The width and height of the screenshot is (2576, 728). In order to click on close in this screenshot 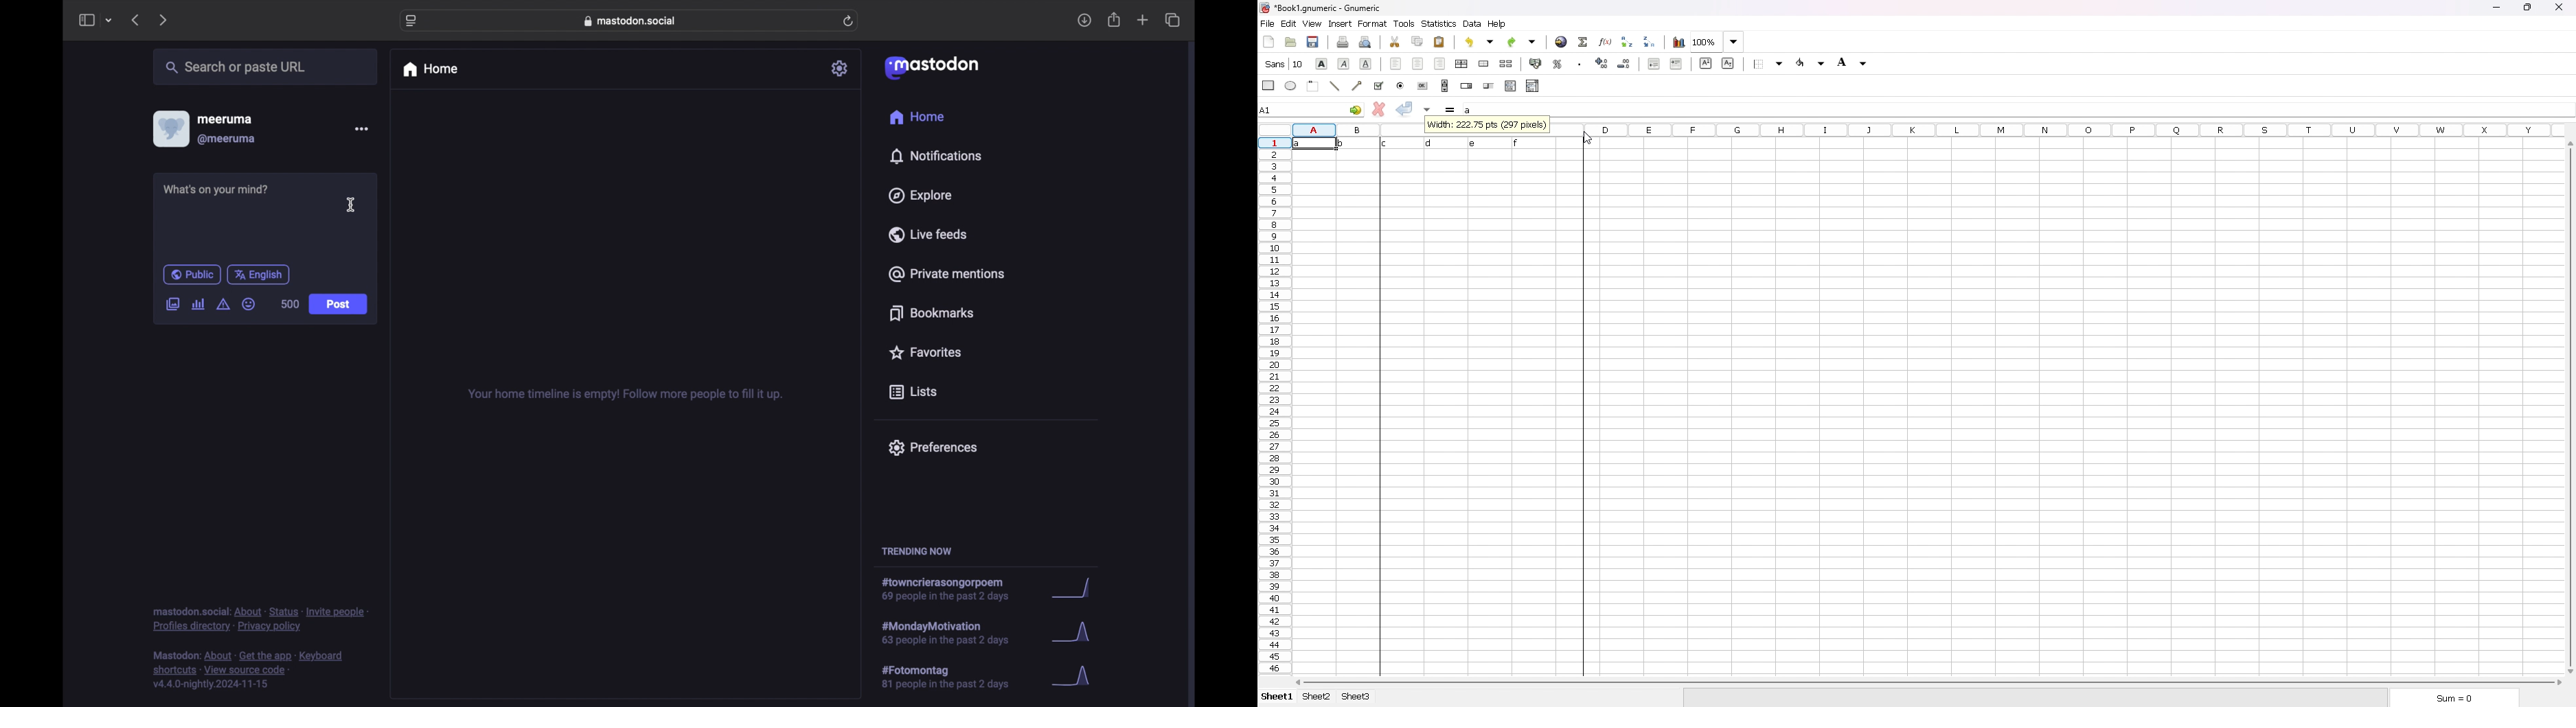, I will do `click(2558, 7)`.